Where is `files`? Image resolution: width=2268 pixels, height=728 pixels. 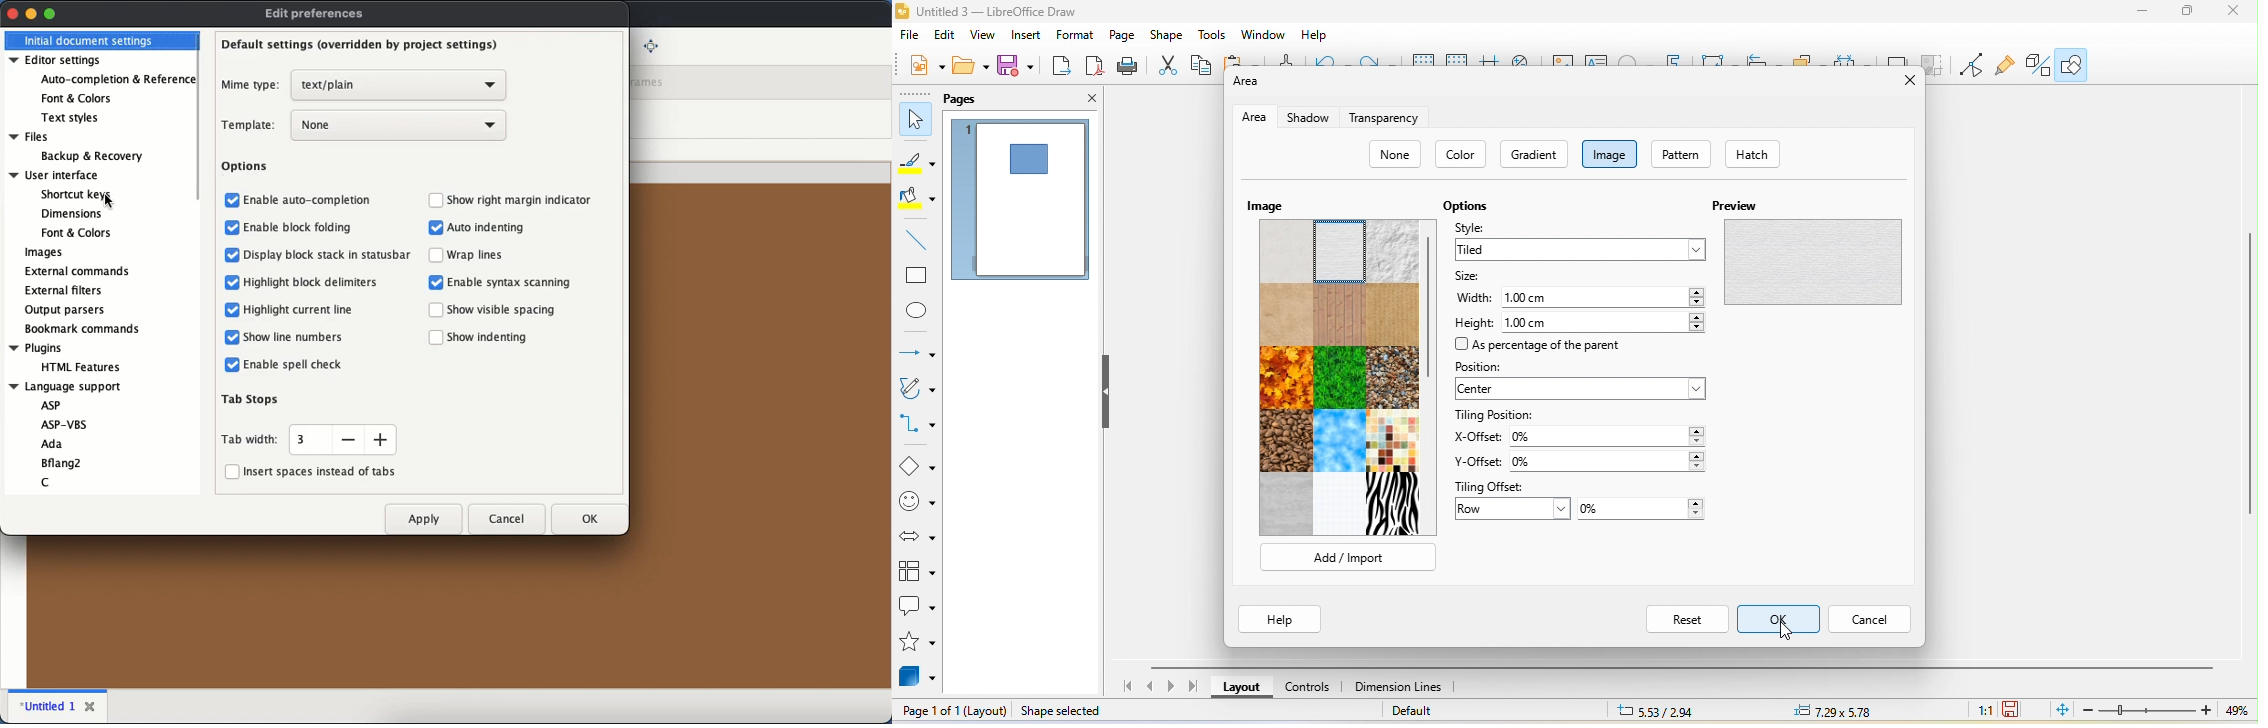 files is located at coordinates (37, 137).